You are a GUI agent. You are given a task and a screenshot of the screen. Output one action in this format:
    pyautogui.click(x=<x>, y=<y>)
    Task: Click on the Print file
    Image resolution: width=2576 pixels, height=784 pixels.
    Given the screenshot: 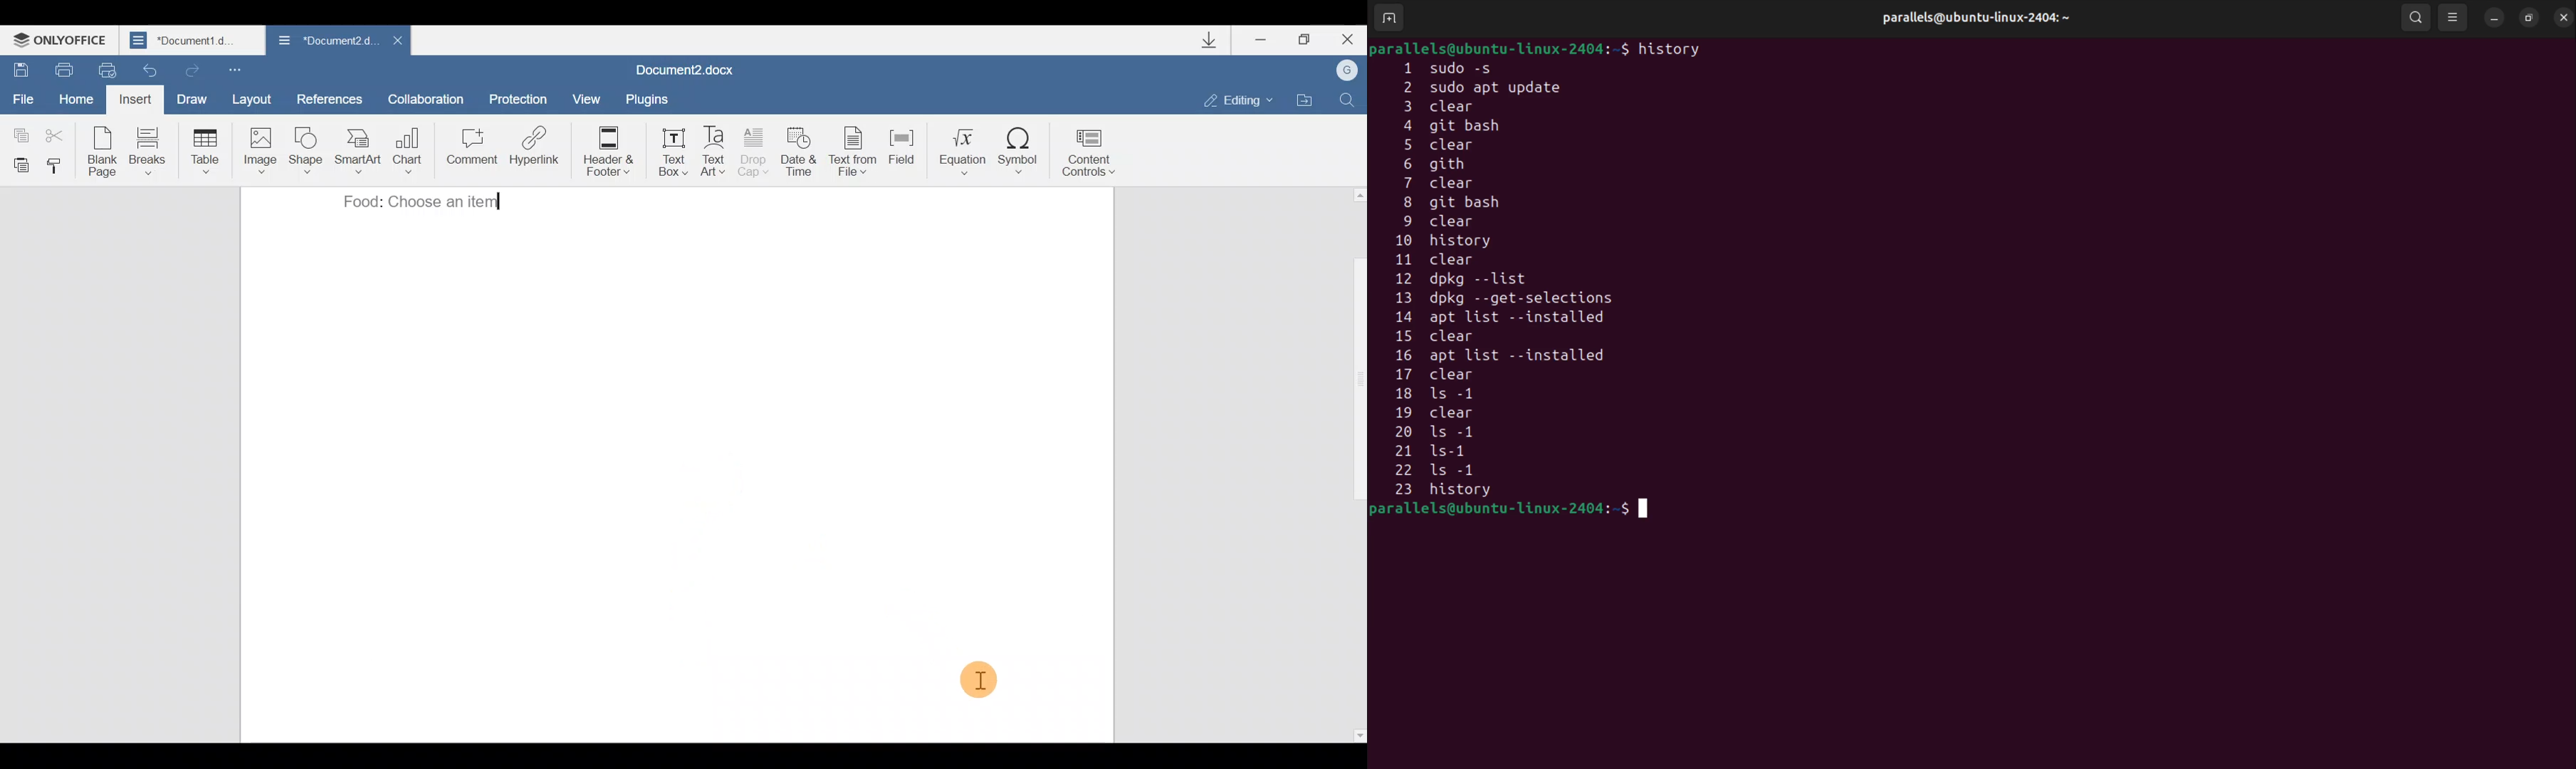 What is the action you would take?
    pyautogui.click(x=61, y=69)
    